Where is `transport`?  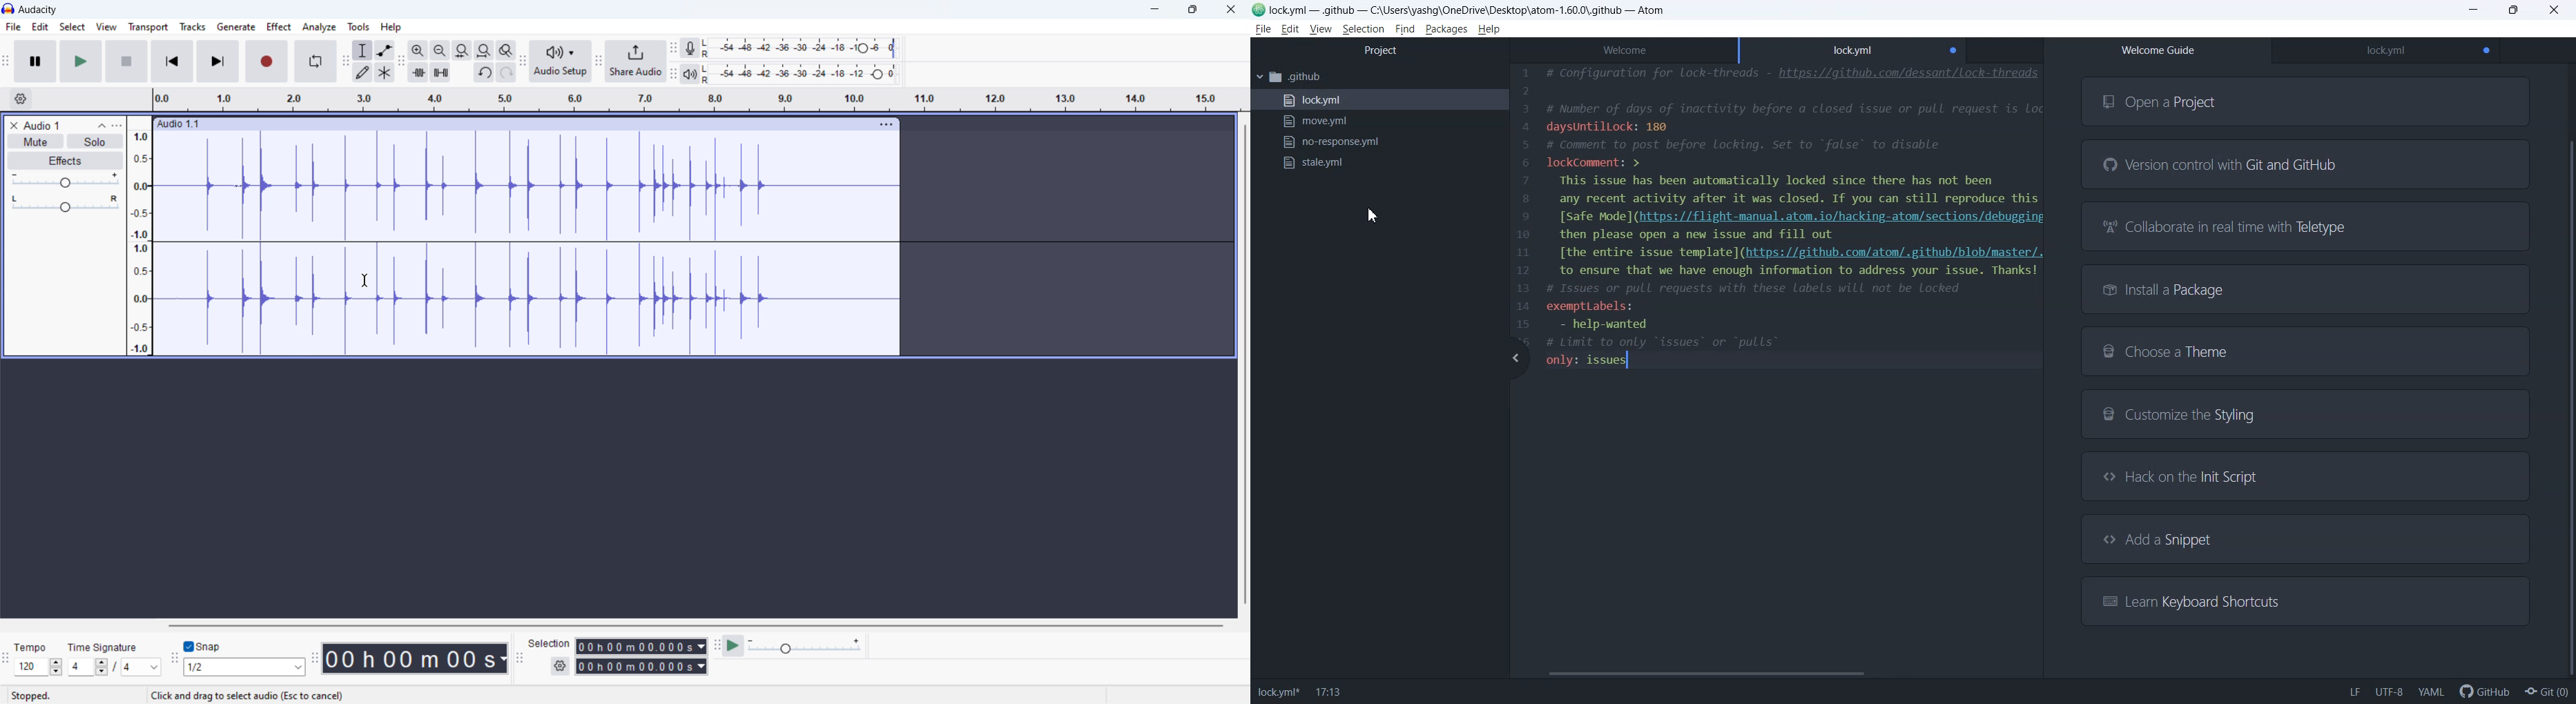
transport is located at coordinates (147, 27).